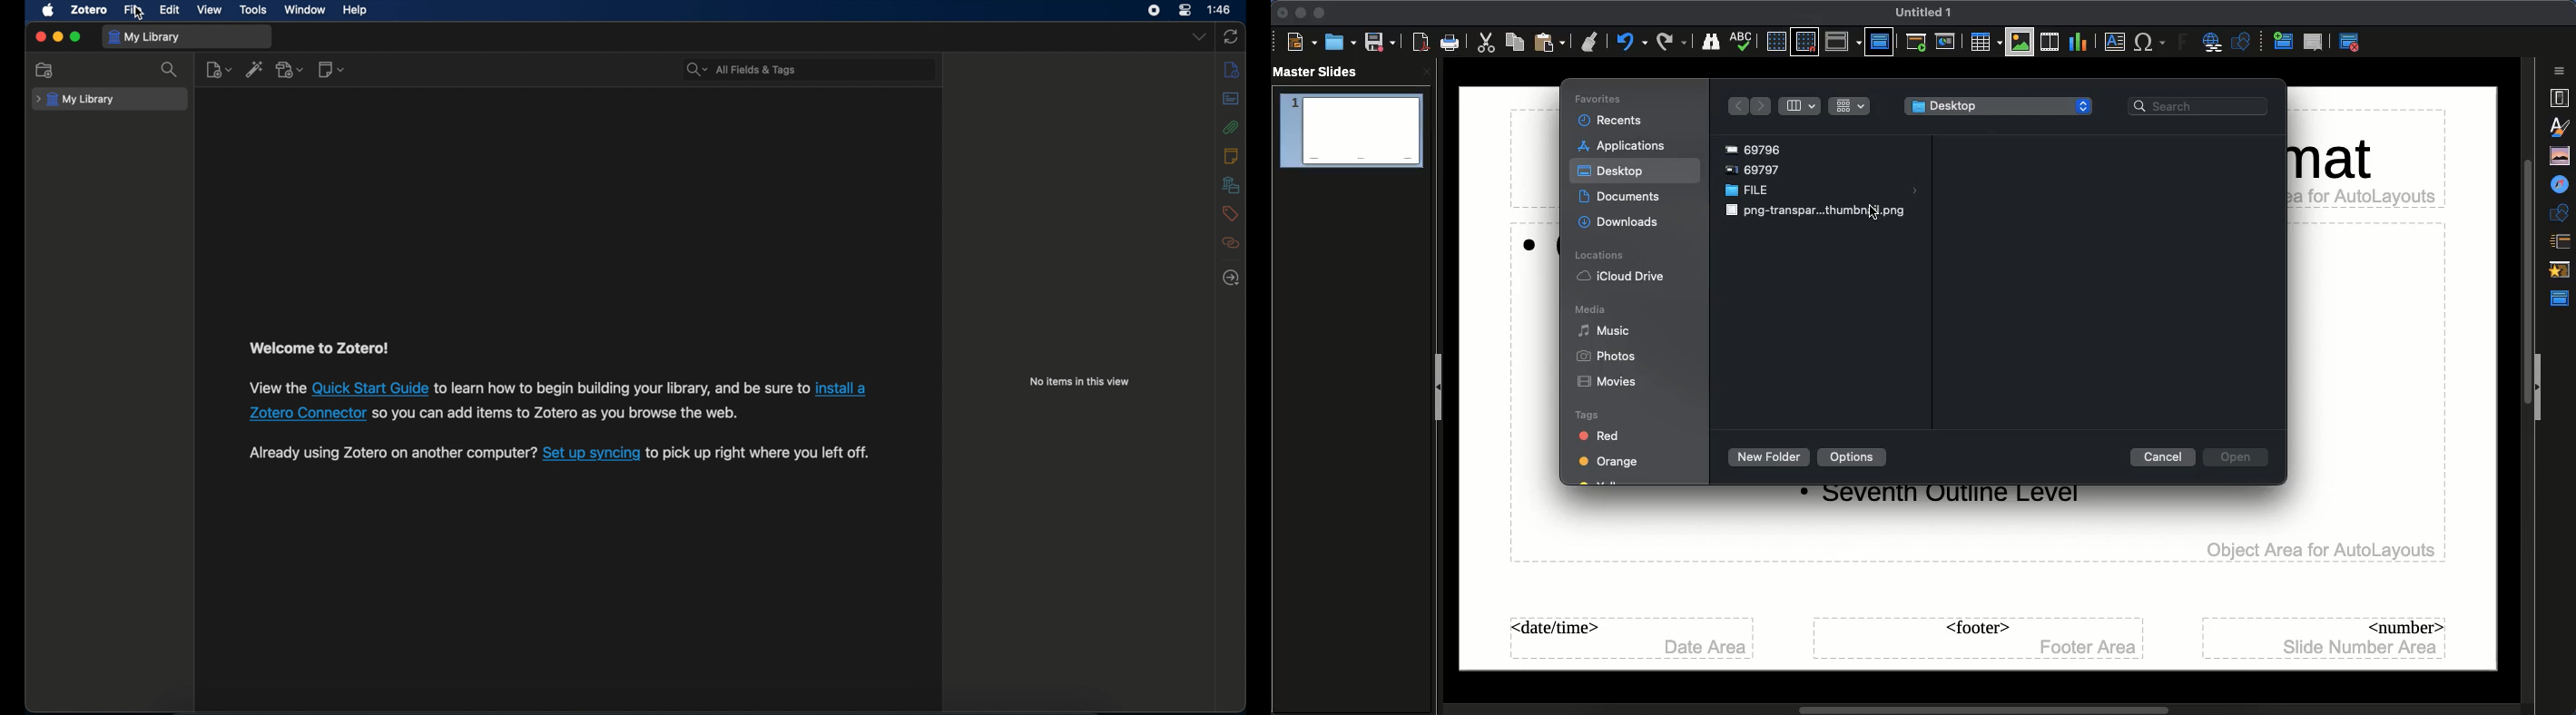 This screenshot has height=728, width=2576. What do you see at coordinates (331, 69) in the screenshot?
I see `new note` at bounding box center [331, 69].